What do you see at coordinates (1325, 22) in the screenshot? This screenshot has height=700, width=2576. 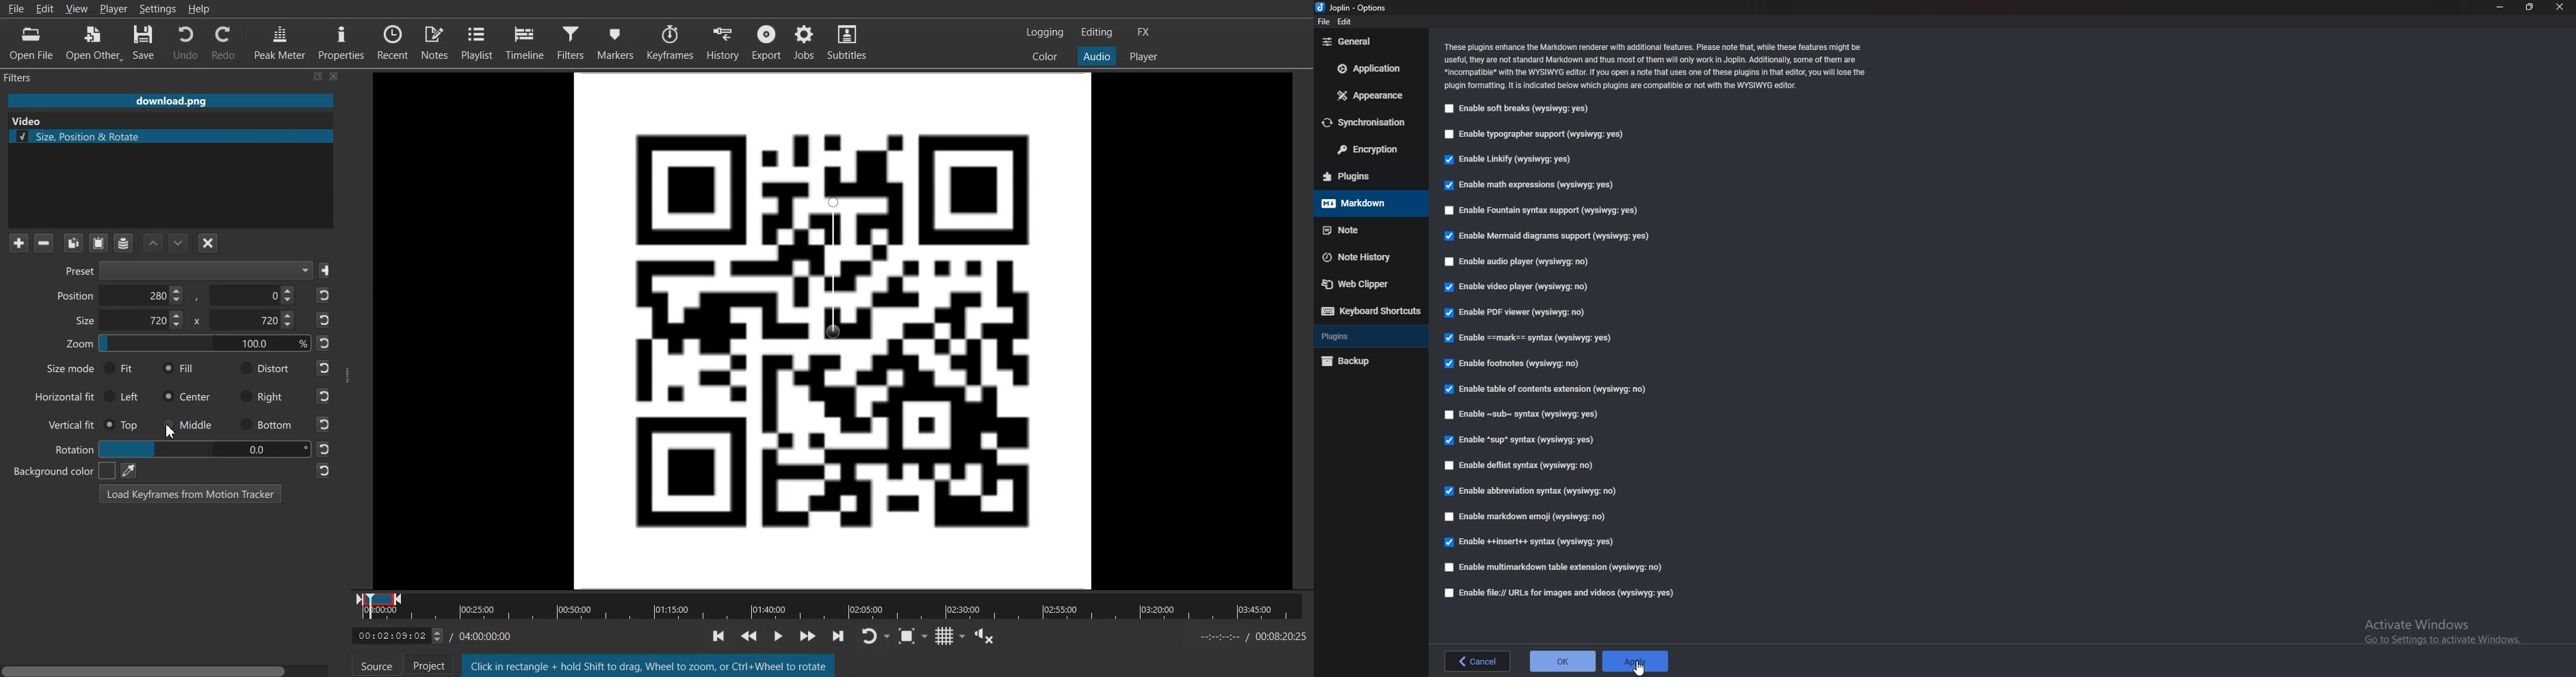 I see `file` at bounding box center [1325, 22].